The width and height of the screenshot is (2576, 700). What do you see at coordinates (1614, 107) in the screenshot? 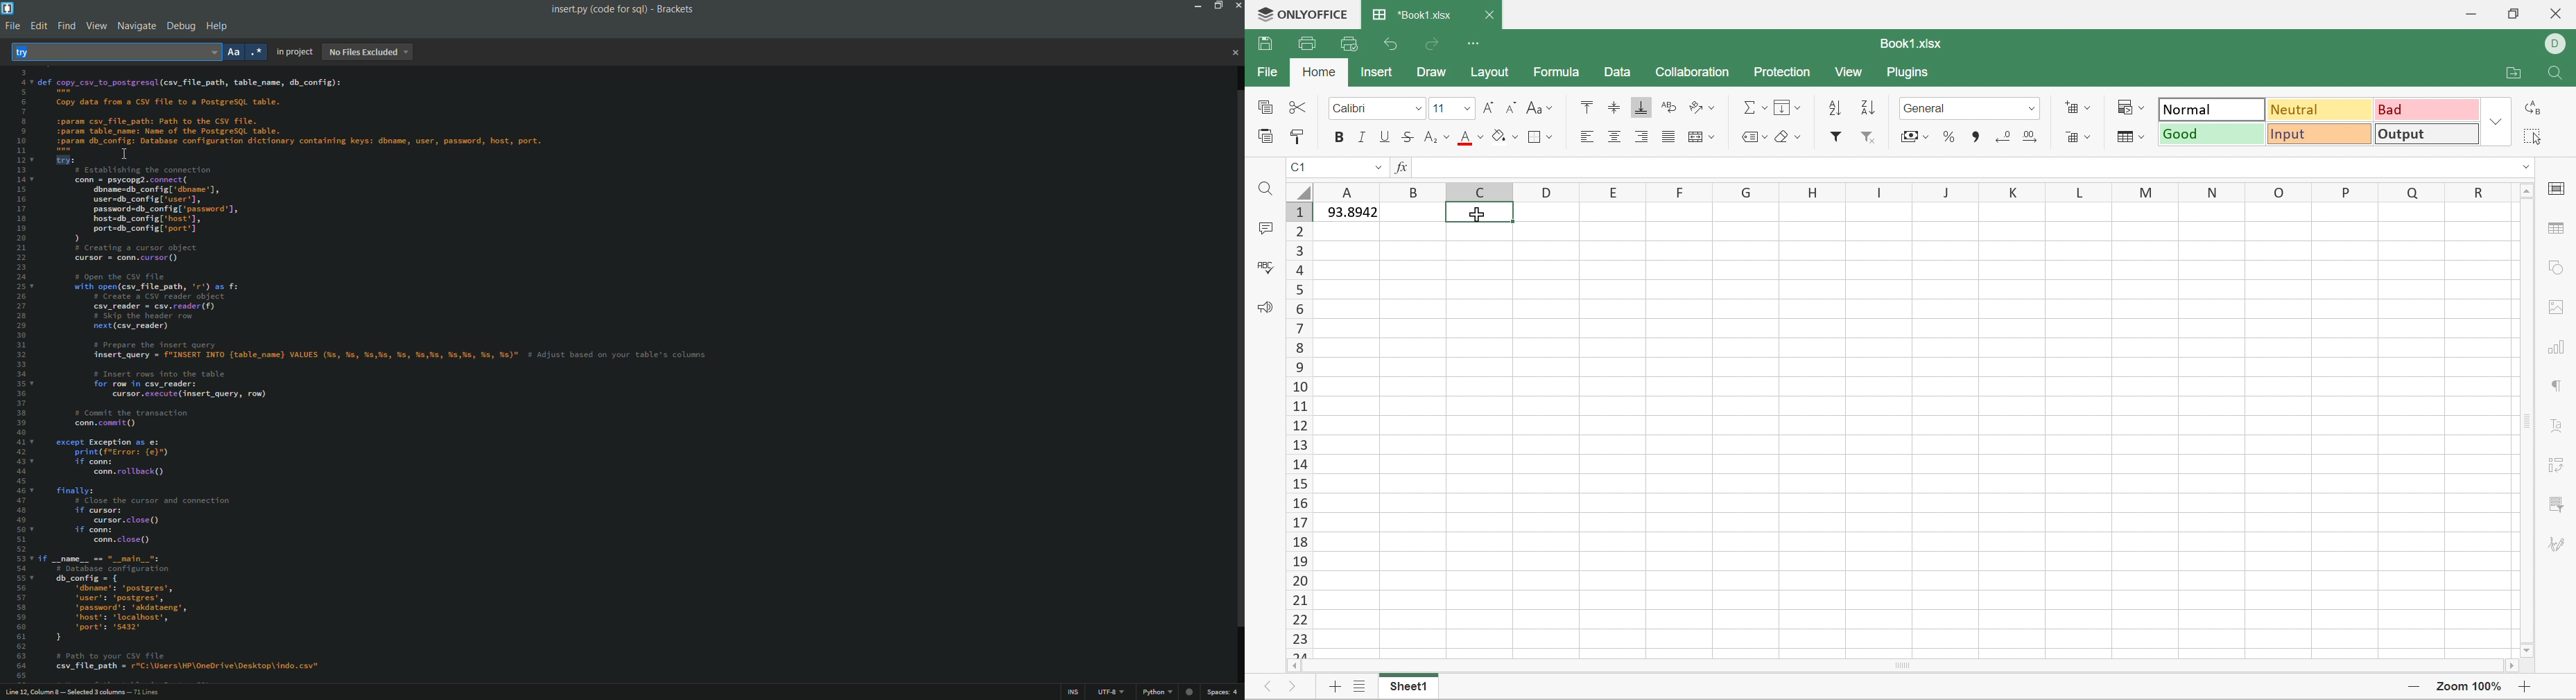
I see `Align Middle` at bounding box center [1614, 107].